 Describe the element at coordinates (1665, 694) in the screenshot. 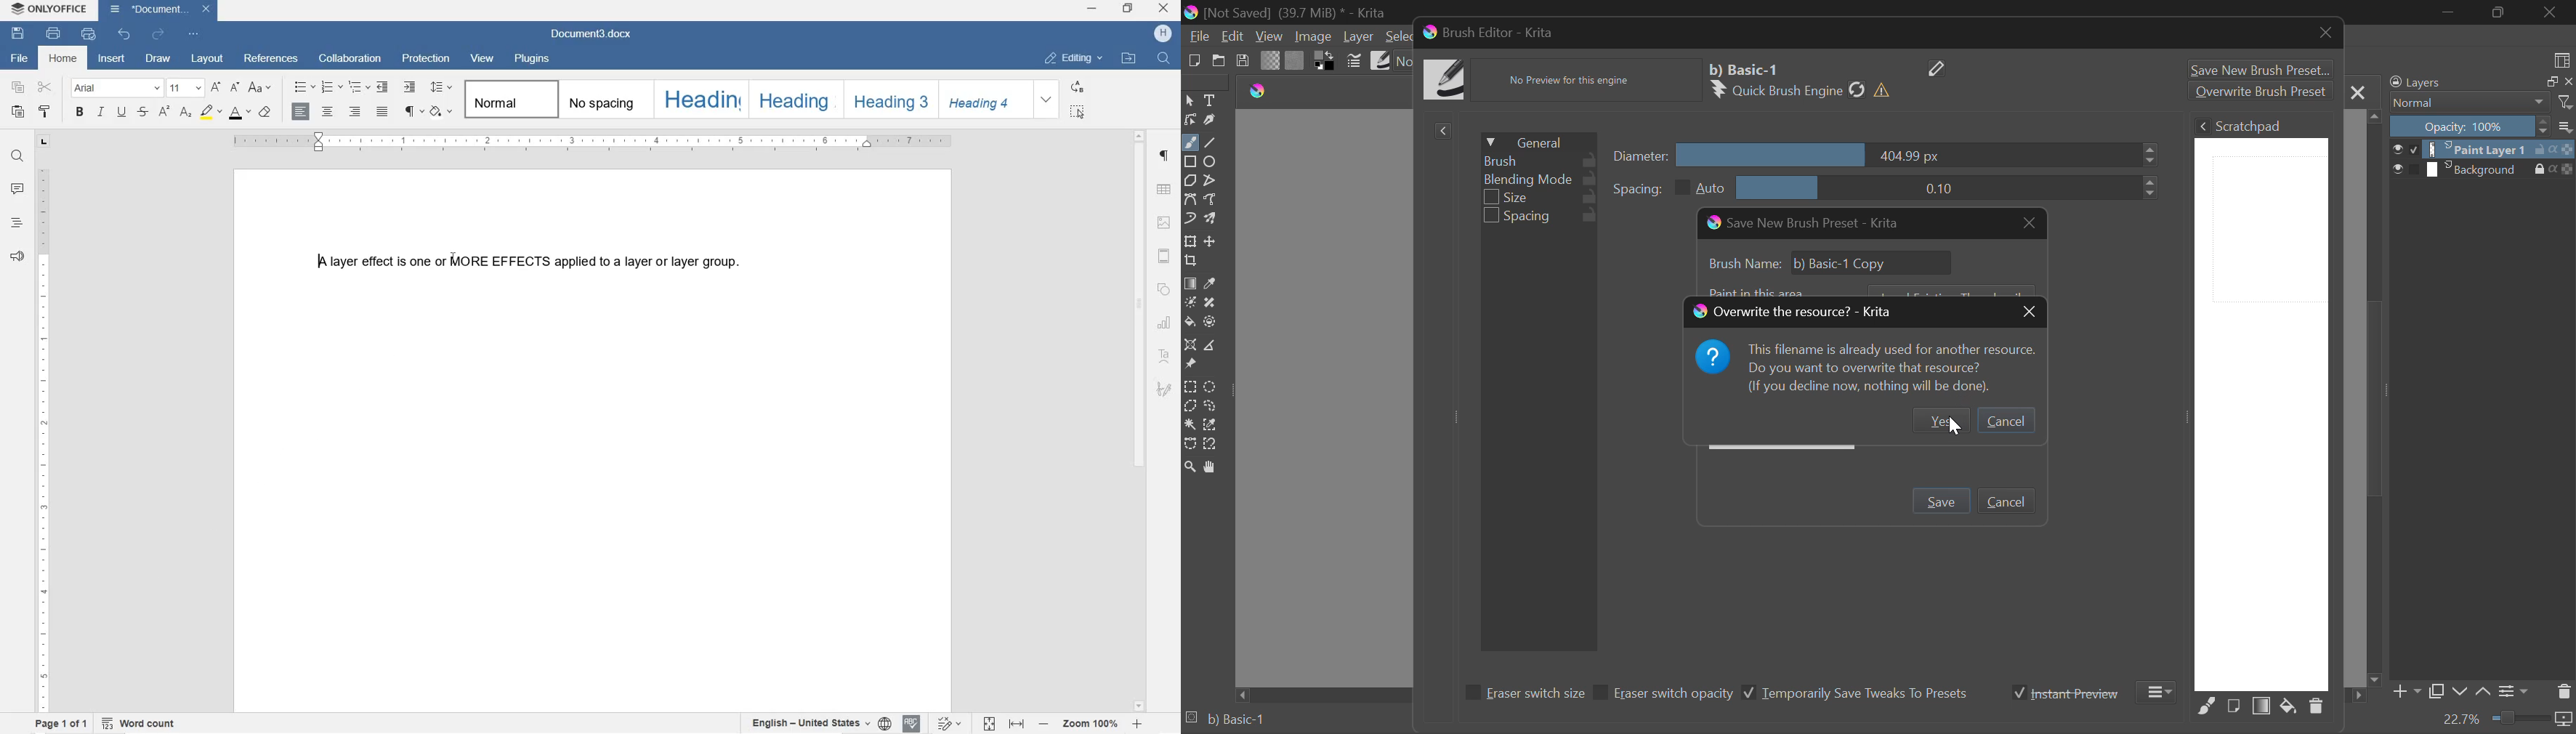

I see `Eraser switch opacity` at that location.